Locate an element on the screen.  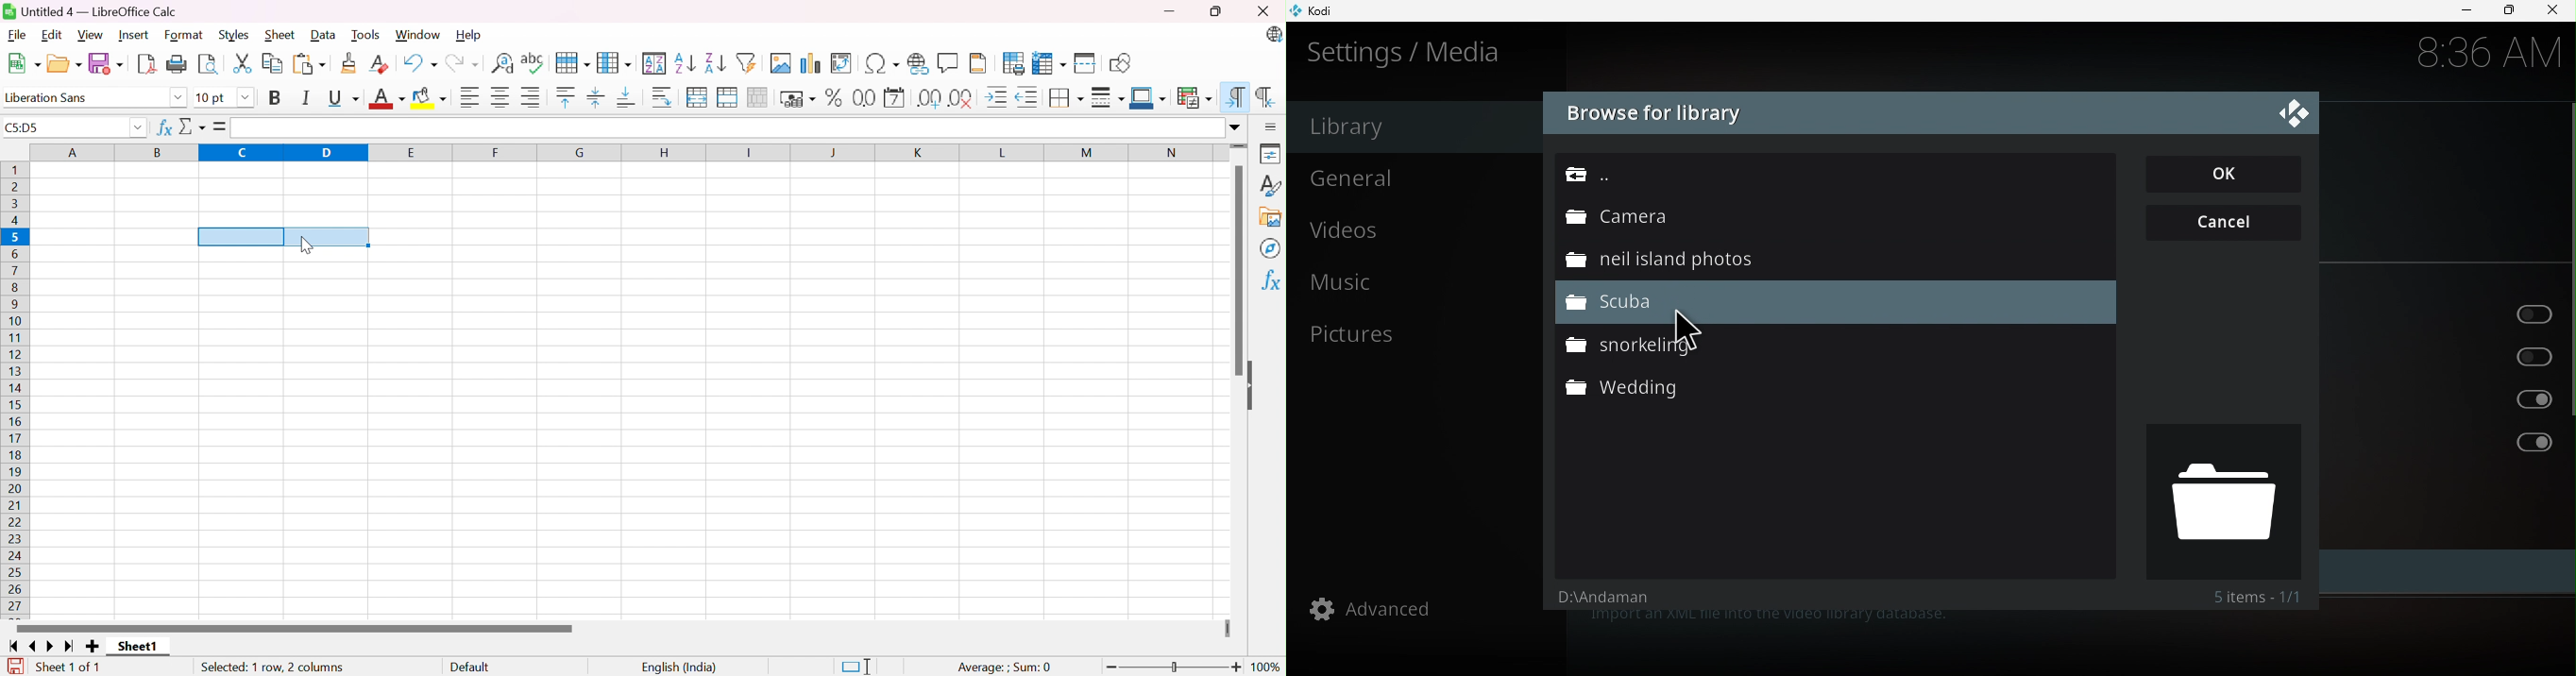
Hide progress of library updates is located at coordinates (2450, 355).